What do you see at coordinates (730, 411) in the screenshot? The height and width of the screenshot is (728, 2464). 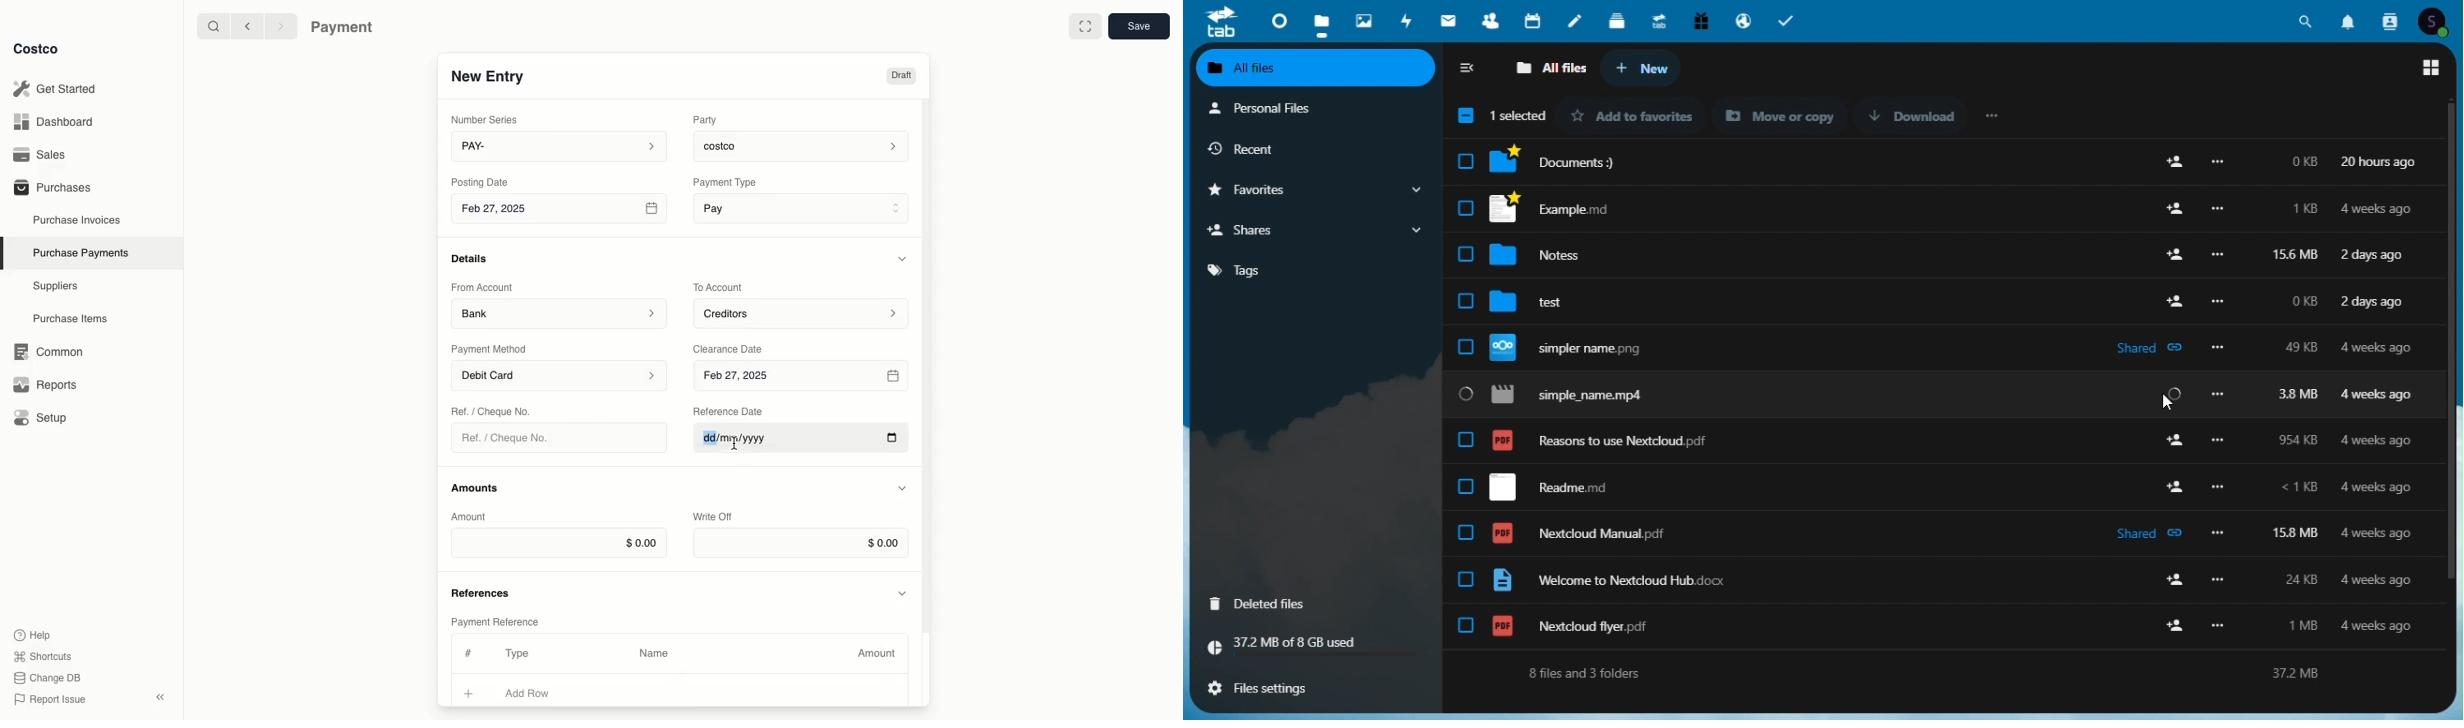 I see `‘Reference Date` at bounding box center [730, 411].